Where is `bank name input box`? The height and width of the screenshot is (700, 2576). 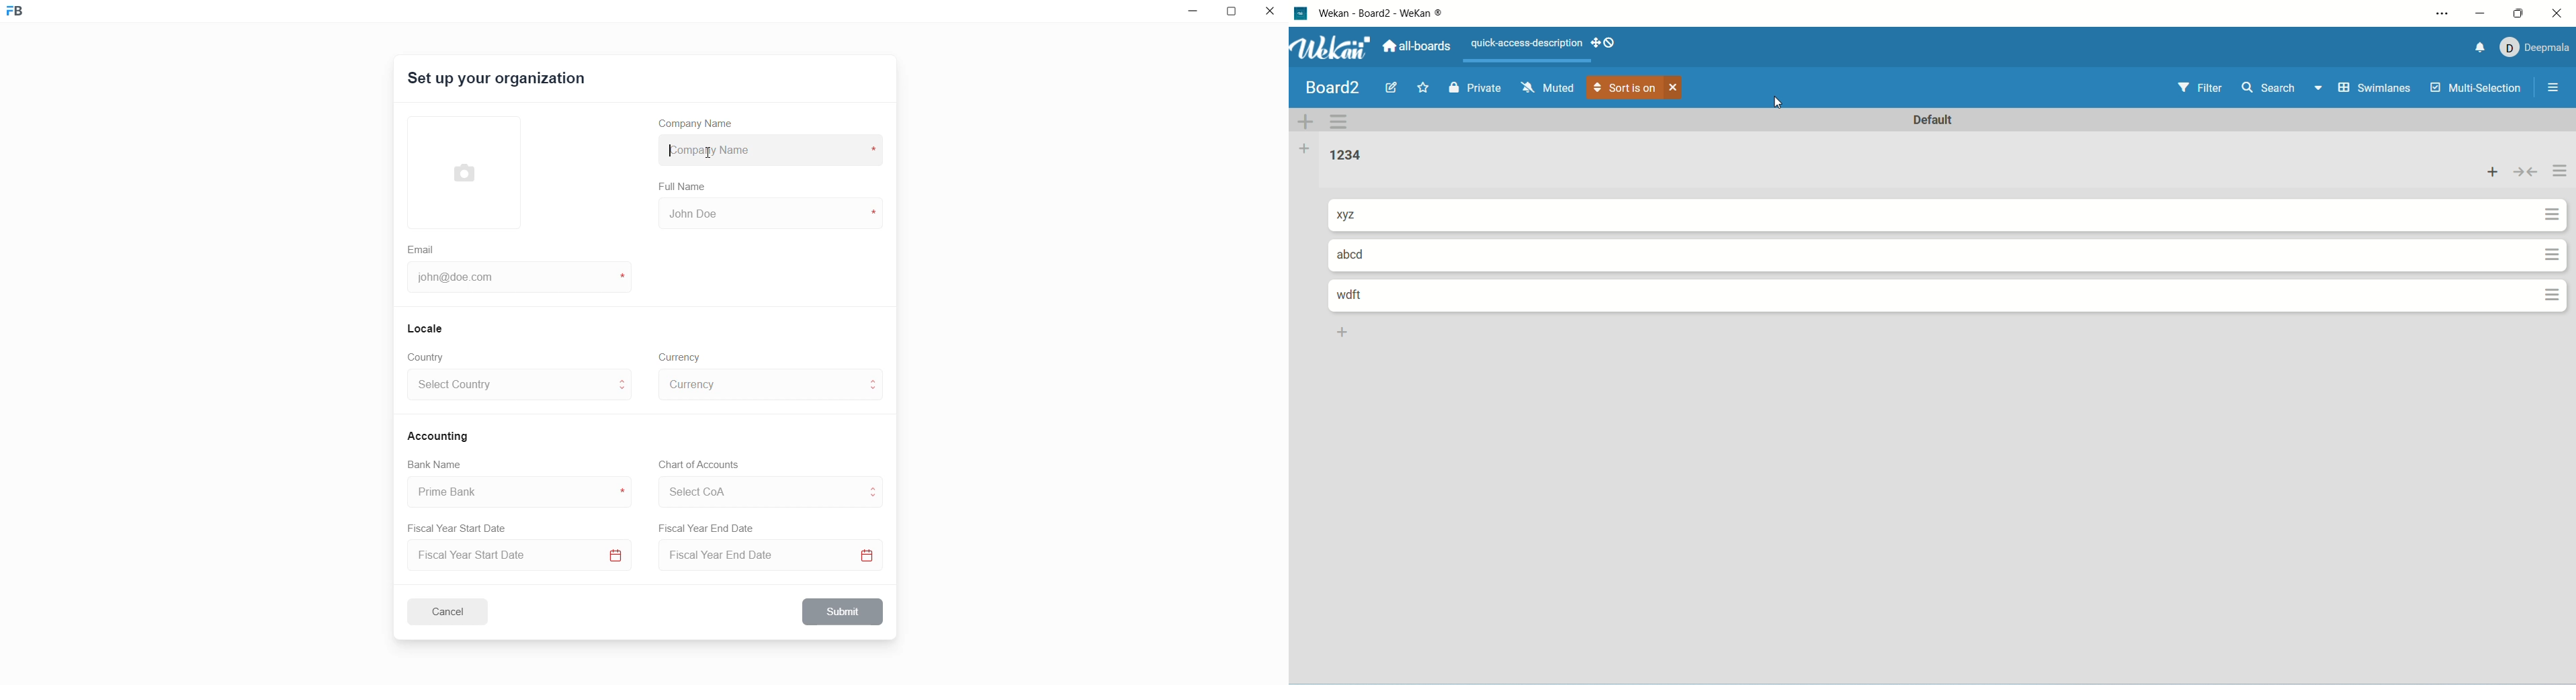 bank name input box is located at coordinates (514, 492).